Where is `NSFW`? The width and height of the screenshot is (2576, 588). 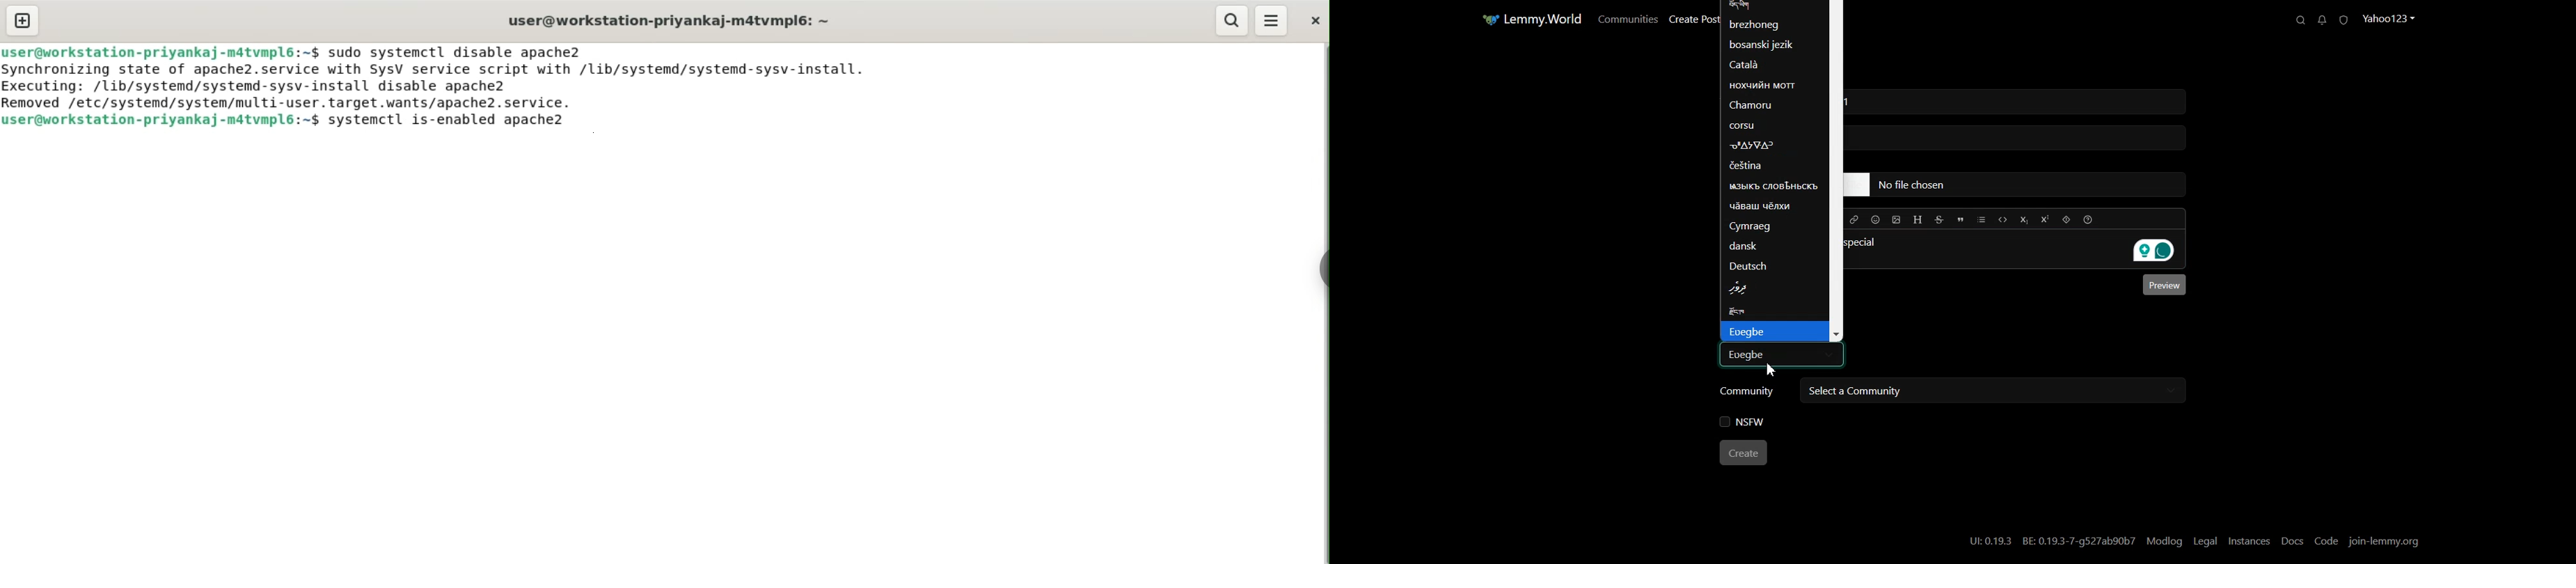 NSFW is located at coordinates (1743, 422).